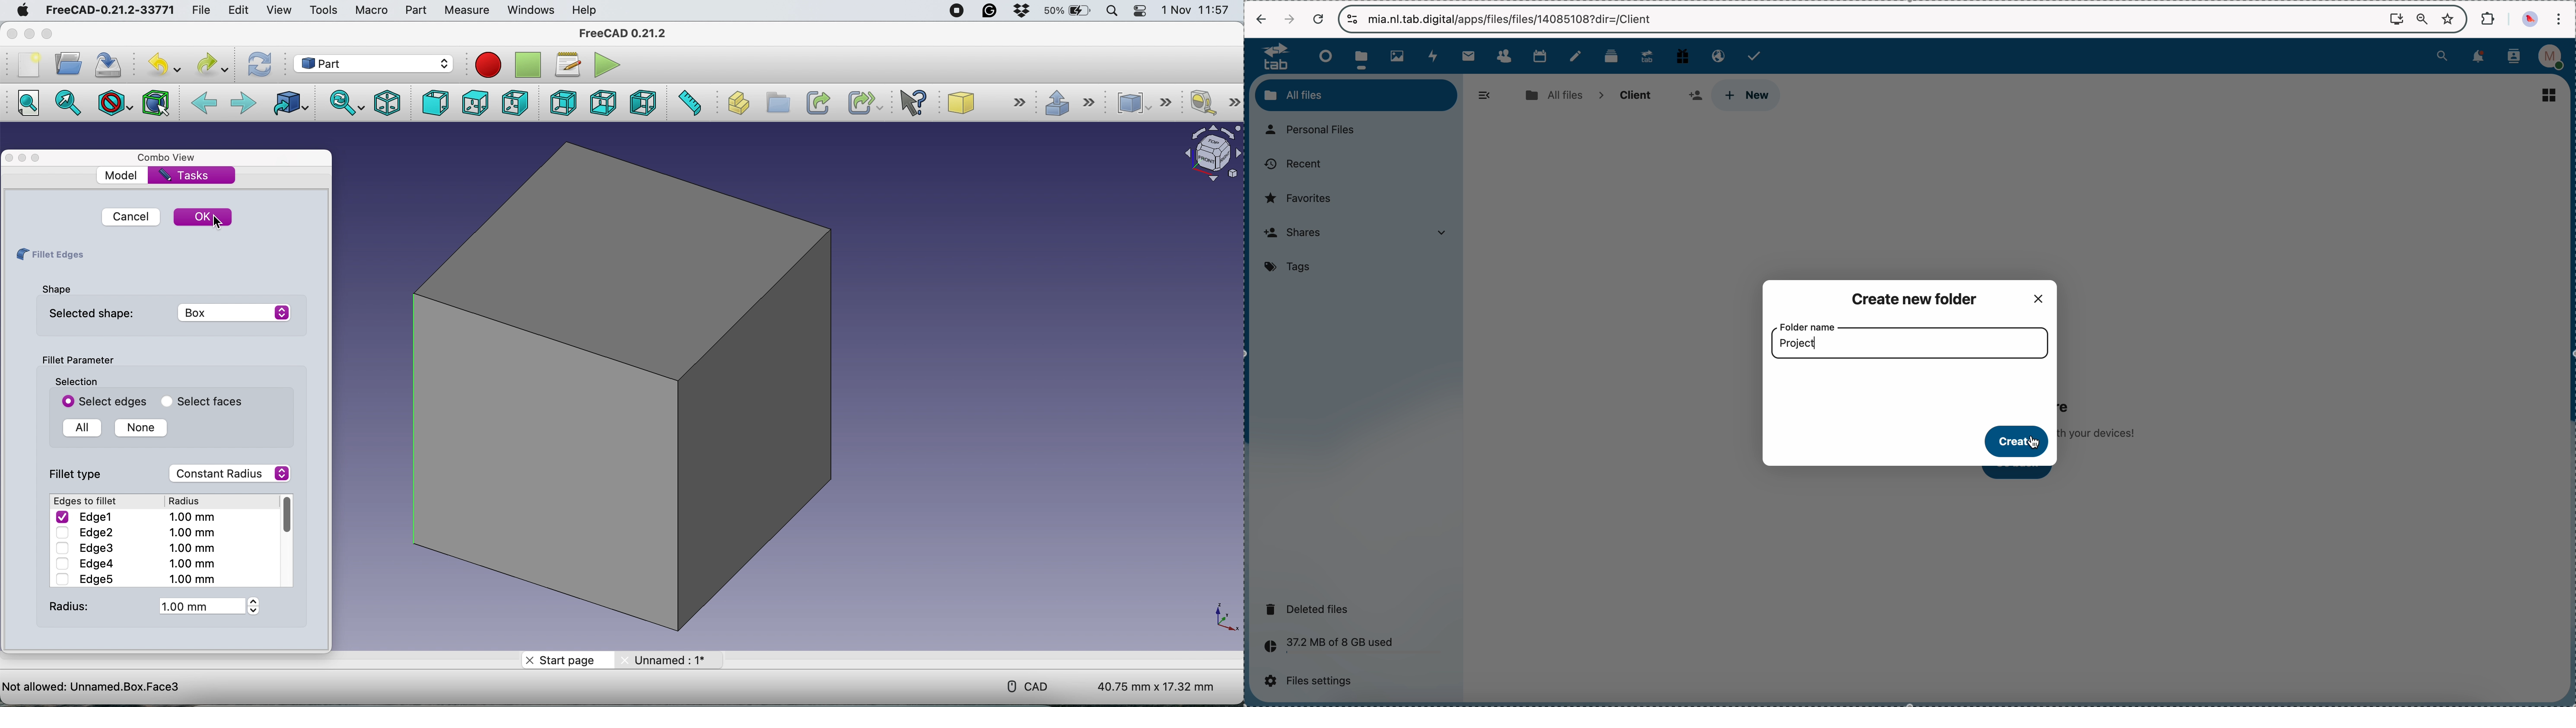 This screenshot has height=728, width=2576. I want to click on Edge5, so click(134, 579).